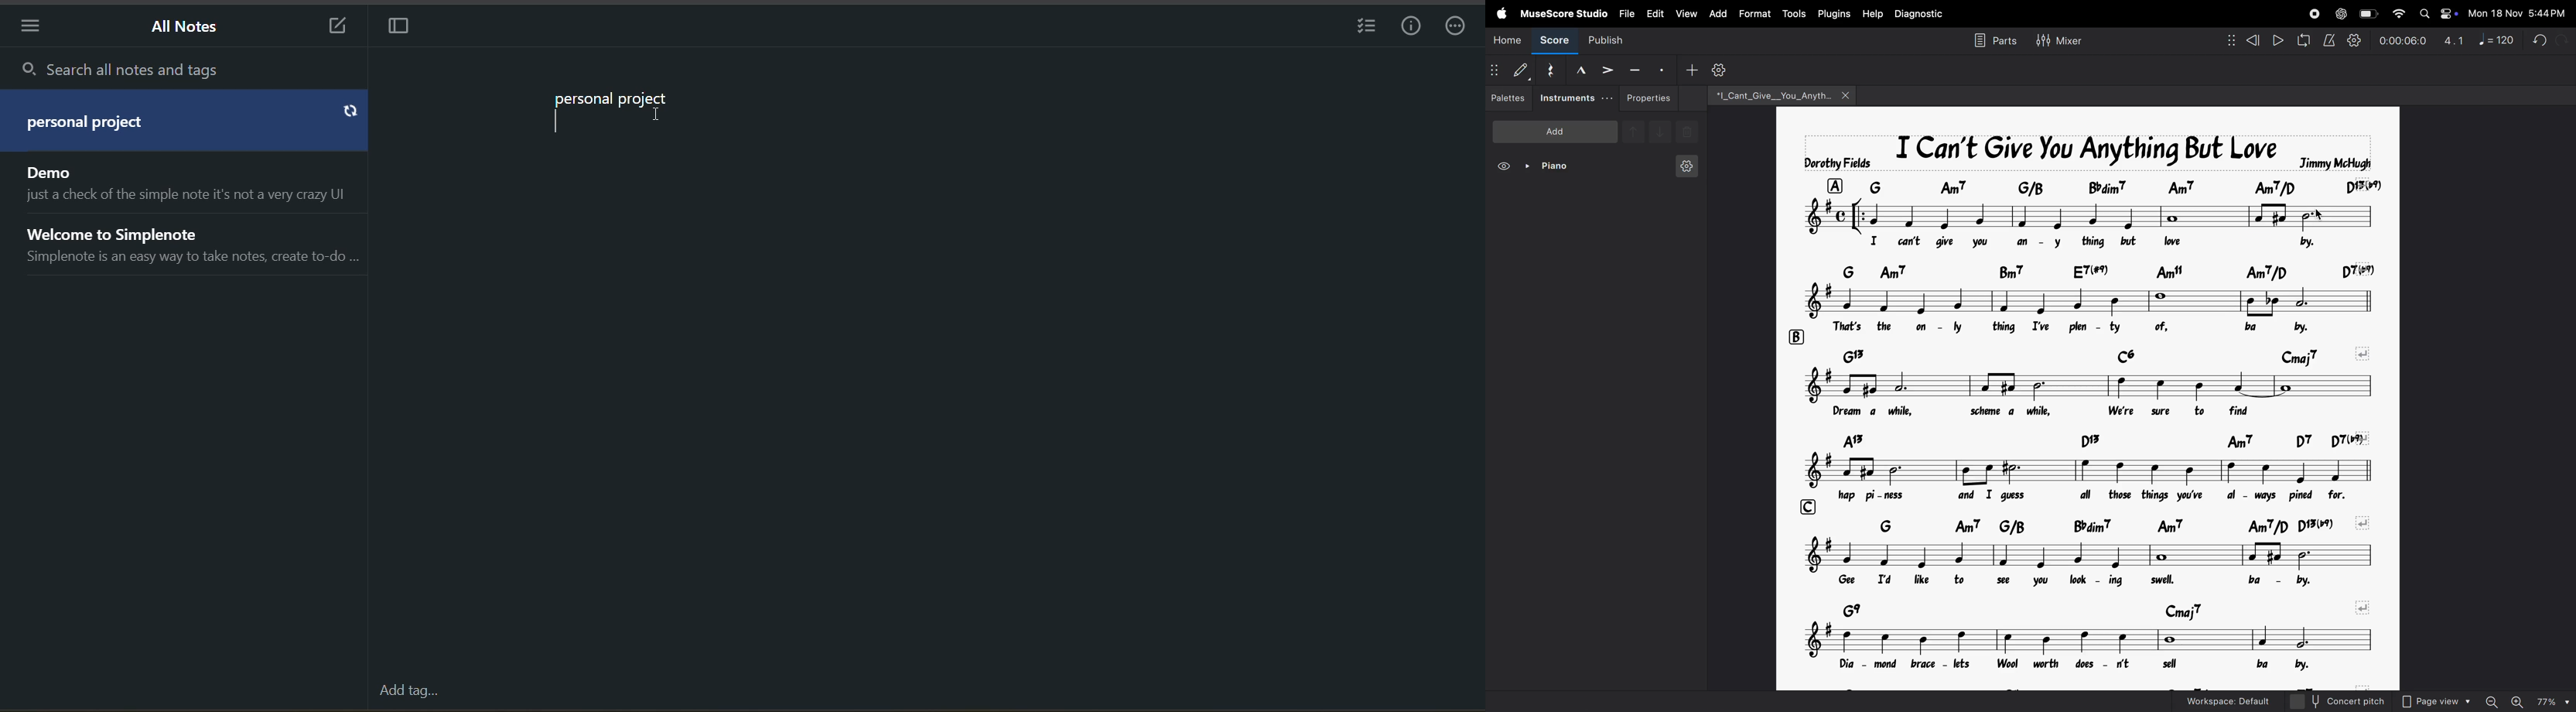 This screenshot has height=728, width=2576. I want to click on loopback, so click(2303, 40).